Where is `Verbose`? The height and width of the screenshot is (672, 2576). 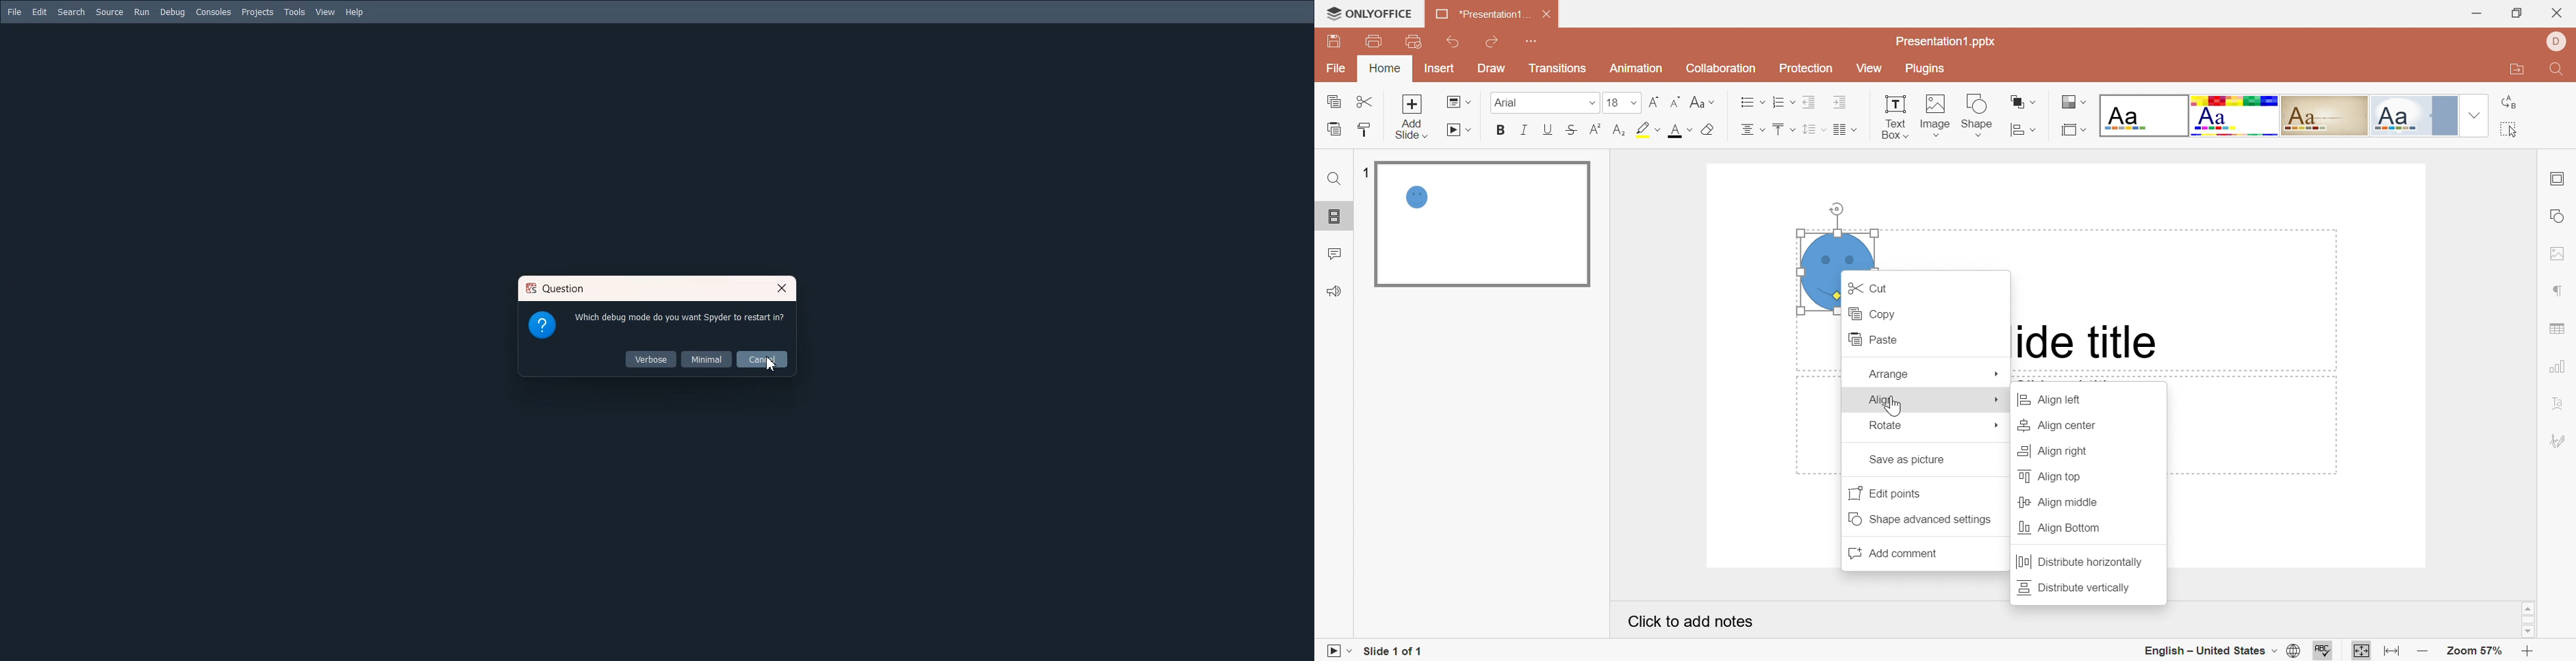
Verbose is located at coordinates (652, 359).